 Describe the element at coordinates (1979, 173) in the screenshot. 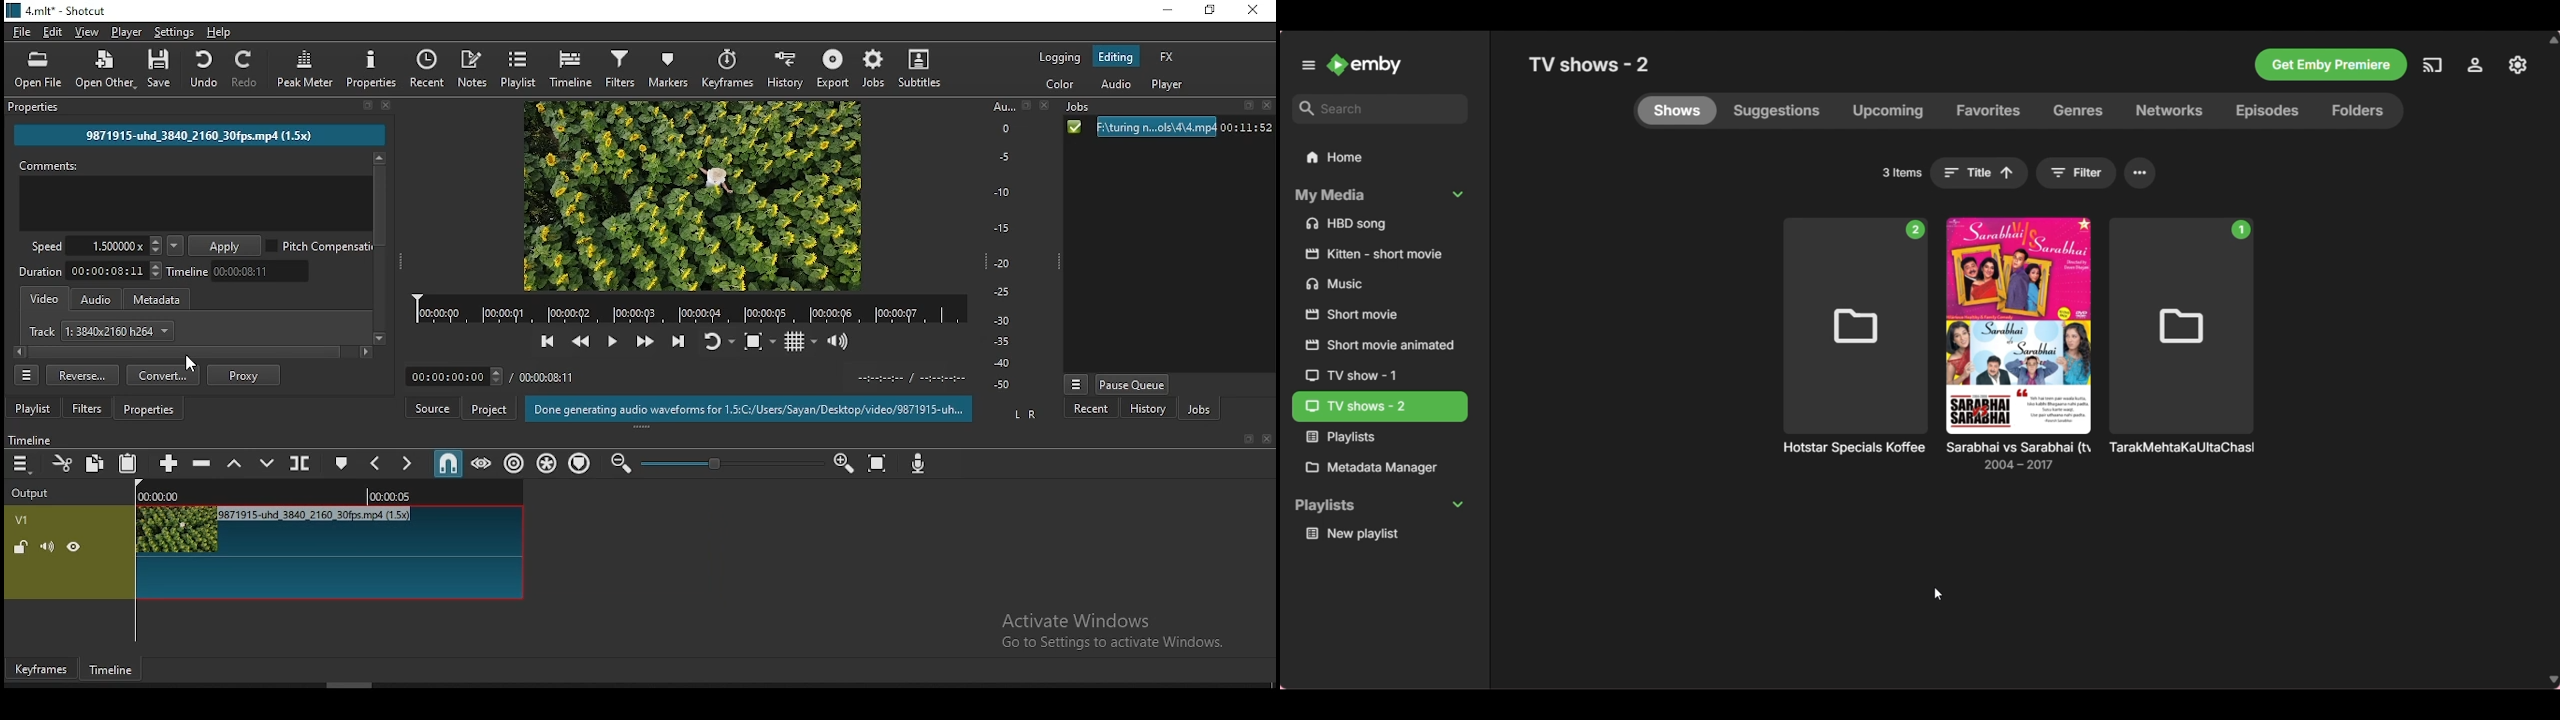

I see `Sorting changed to Title` at that location.